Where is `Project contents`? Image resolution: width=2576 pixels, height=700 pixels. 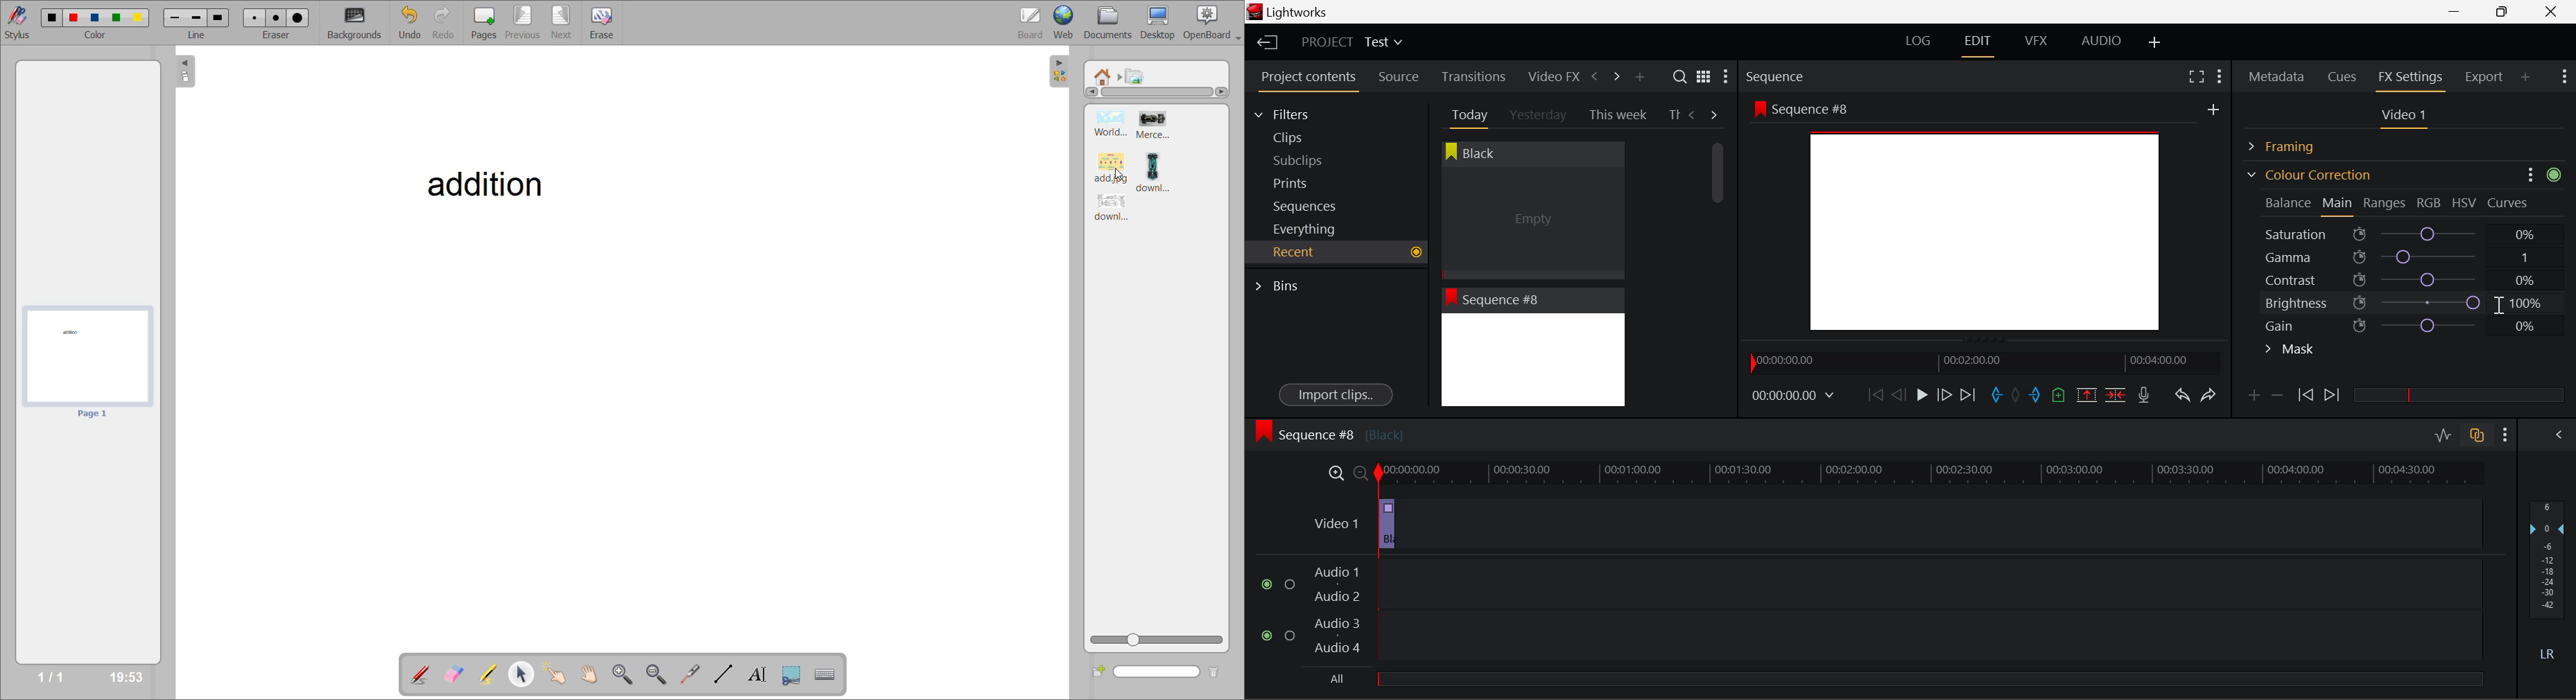 Project contents is located at coordinates (1308, 80).